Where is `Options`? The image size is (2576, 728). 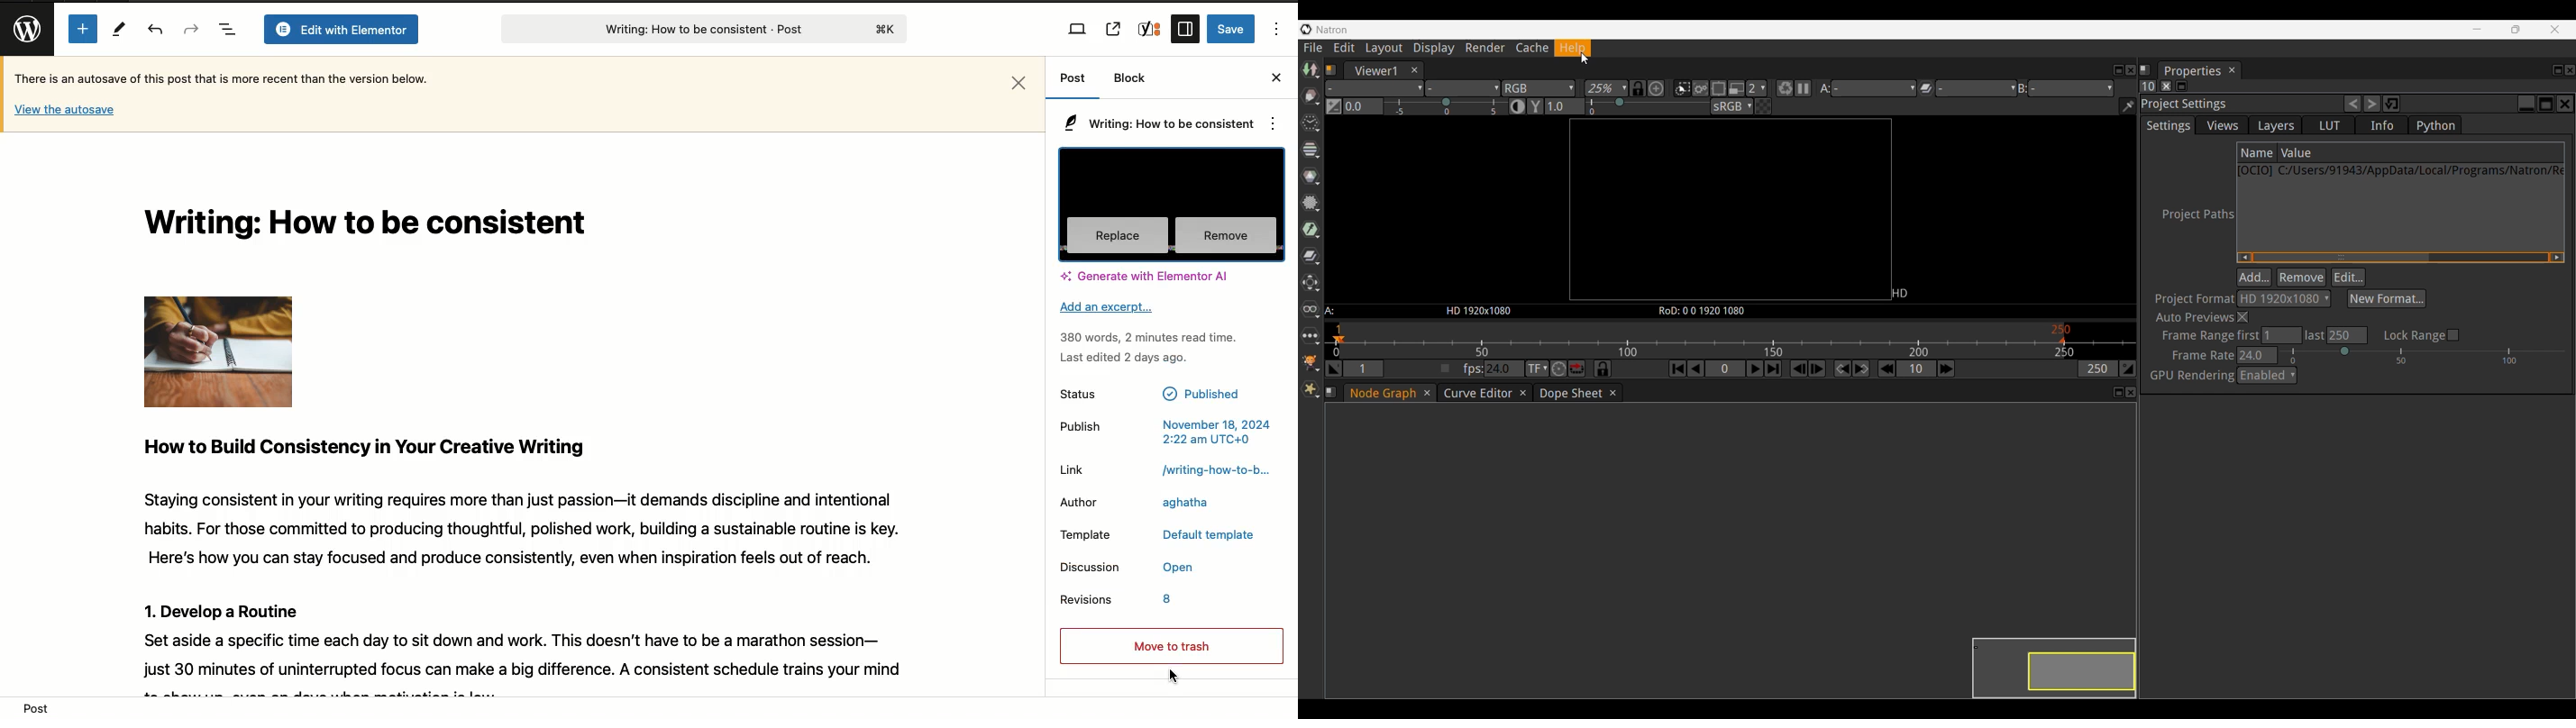 Options is located at coordinates (1279, 28).